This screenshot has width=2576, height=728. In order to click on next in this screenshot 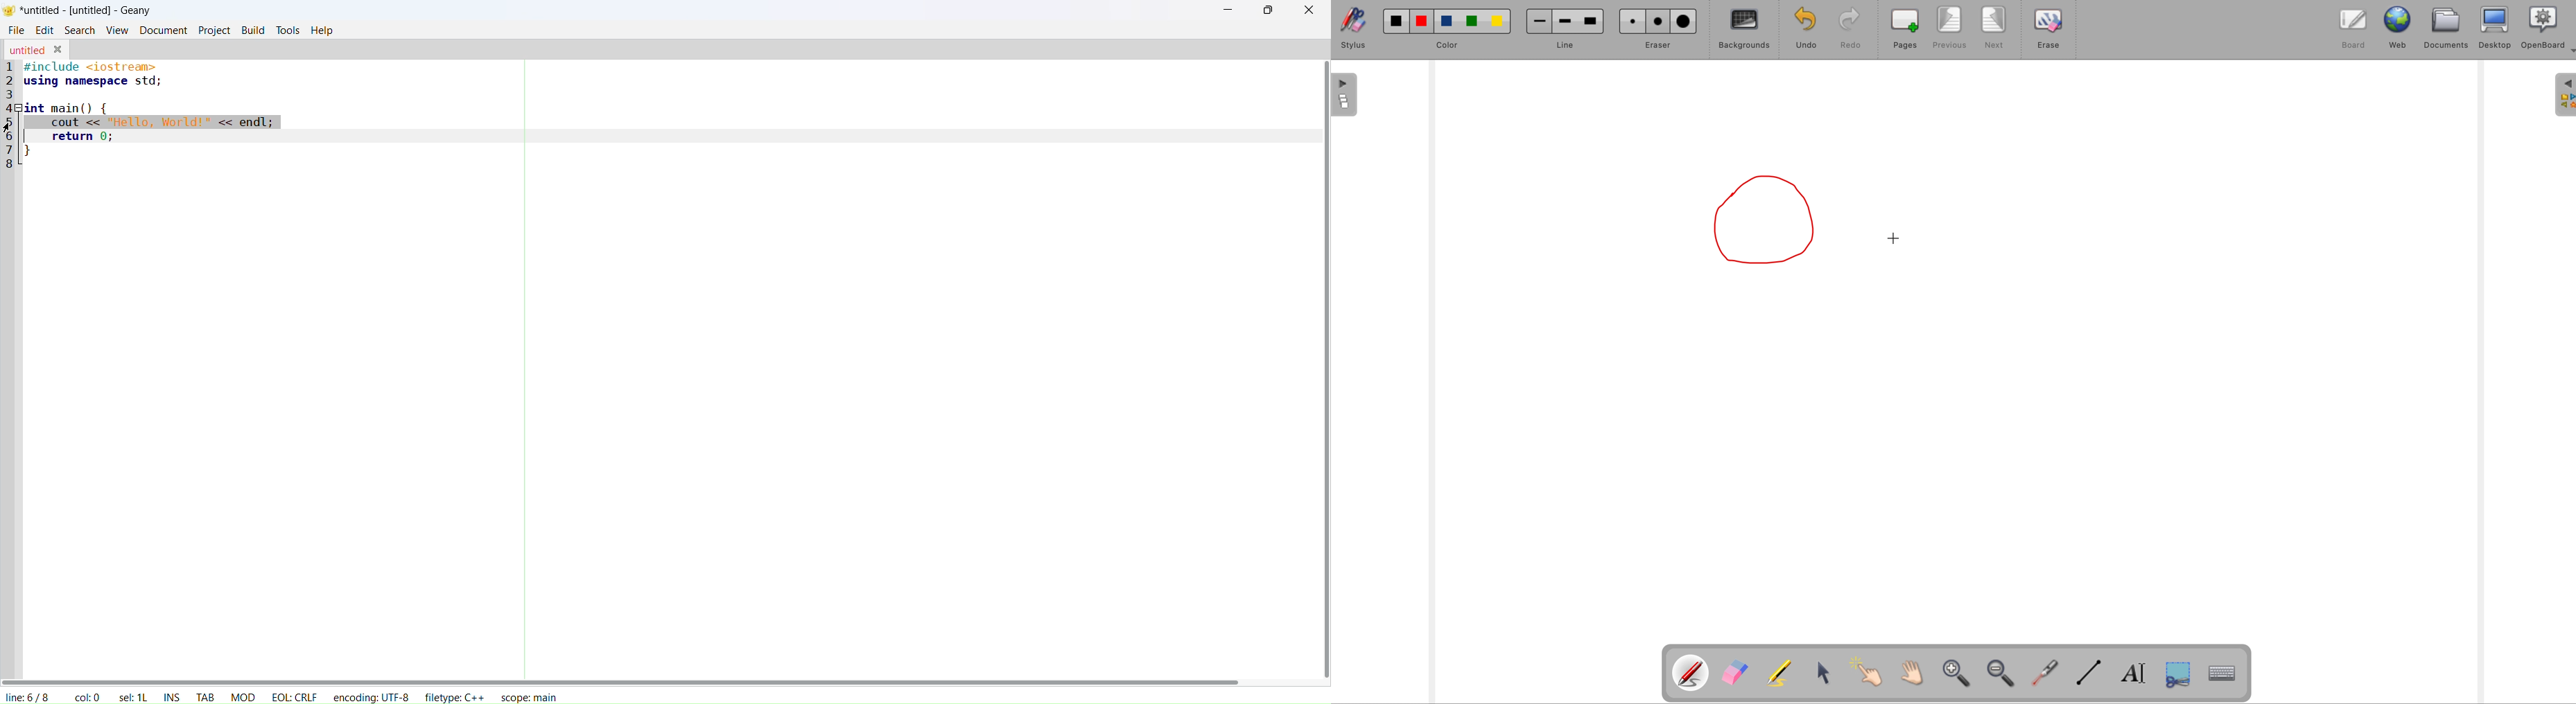, I will do `click(1994, 29)`.